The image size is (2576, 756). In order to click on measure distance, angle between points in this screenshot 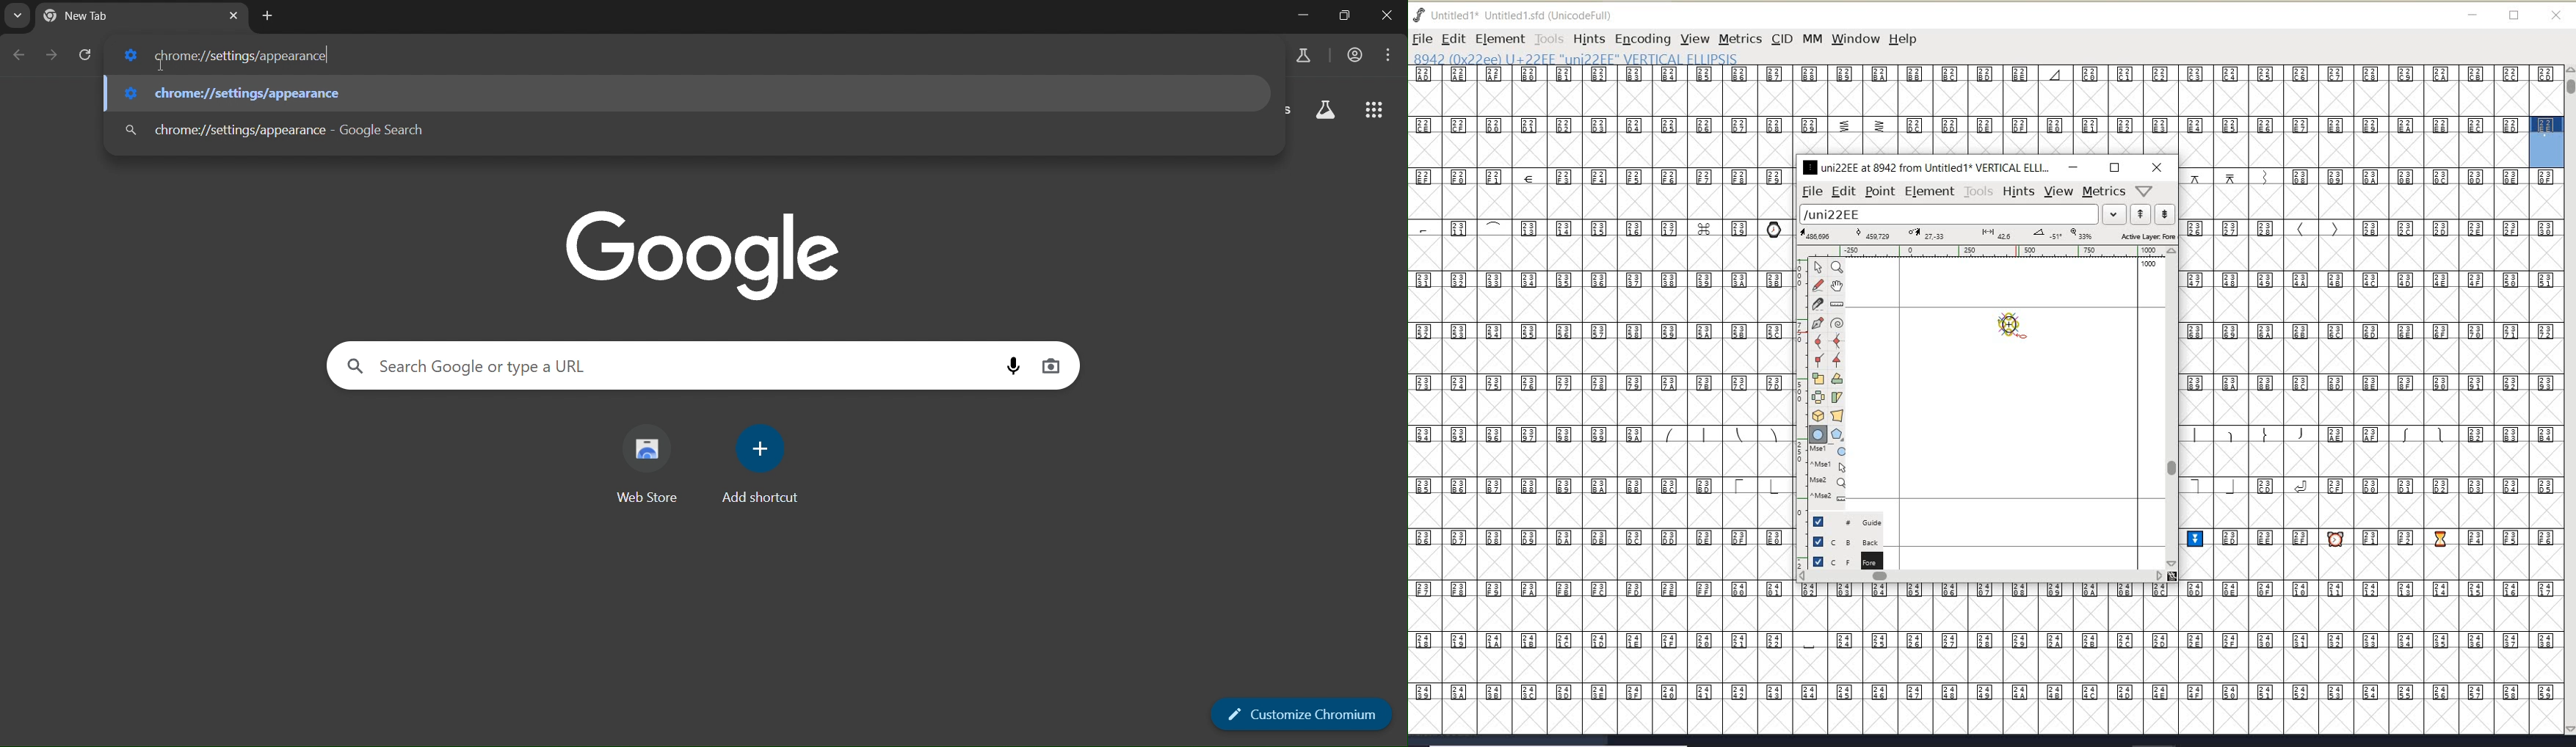, I will do `click(1838, 303)`.